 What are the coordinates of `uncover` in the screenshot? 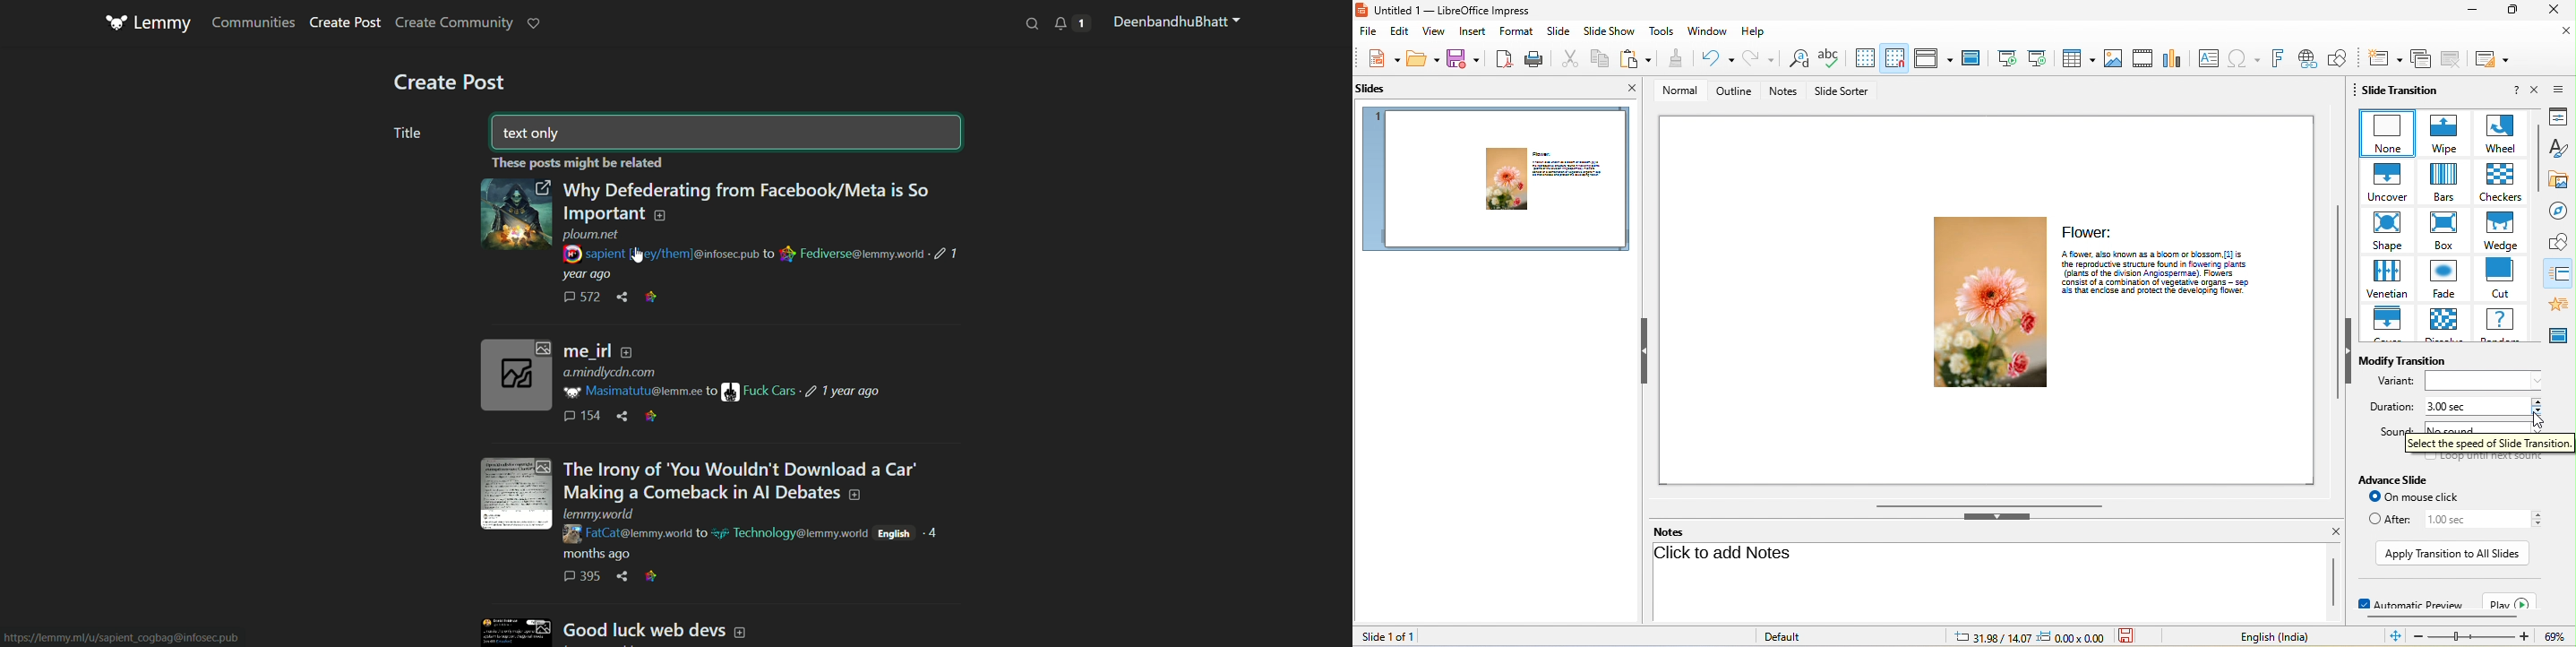 It's located at (2383, 182).